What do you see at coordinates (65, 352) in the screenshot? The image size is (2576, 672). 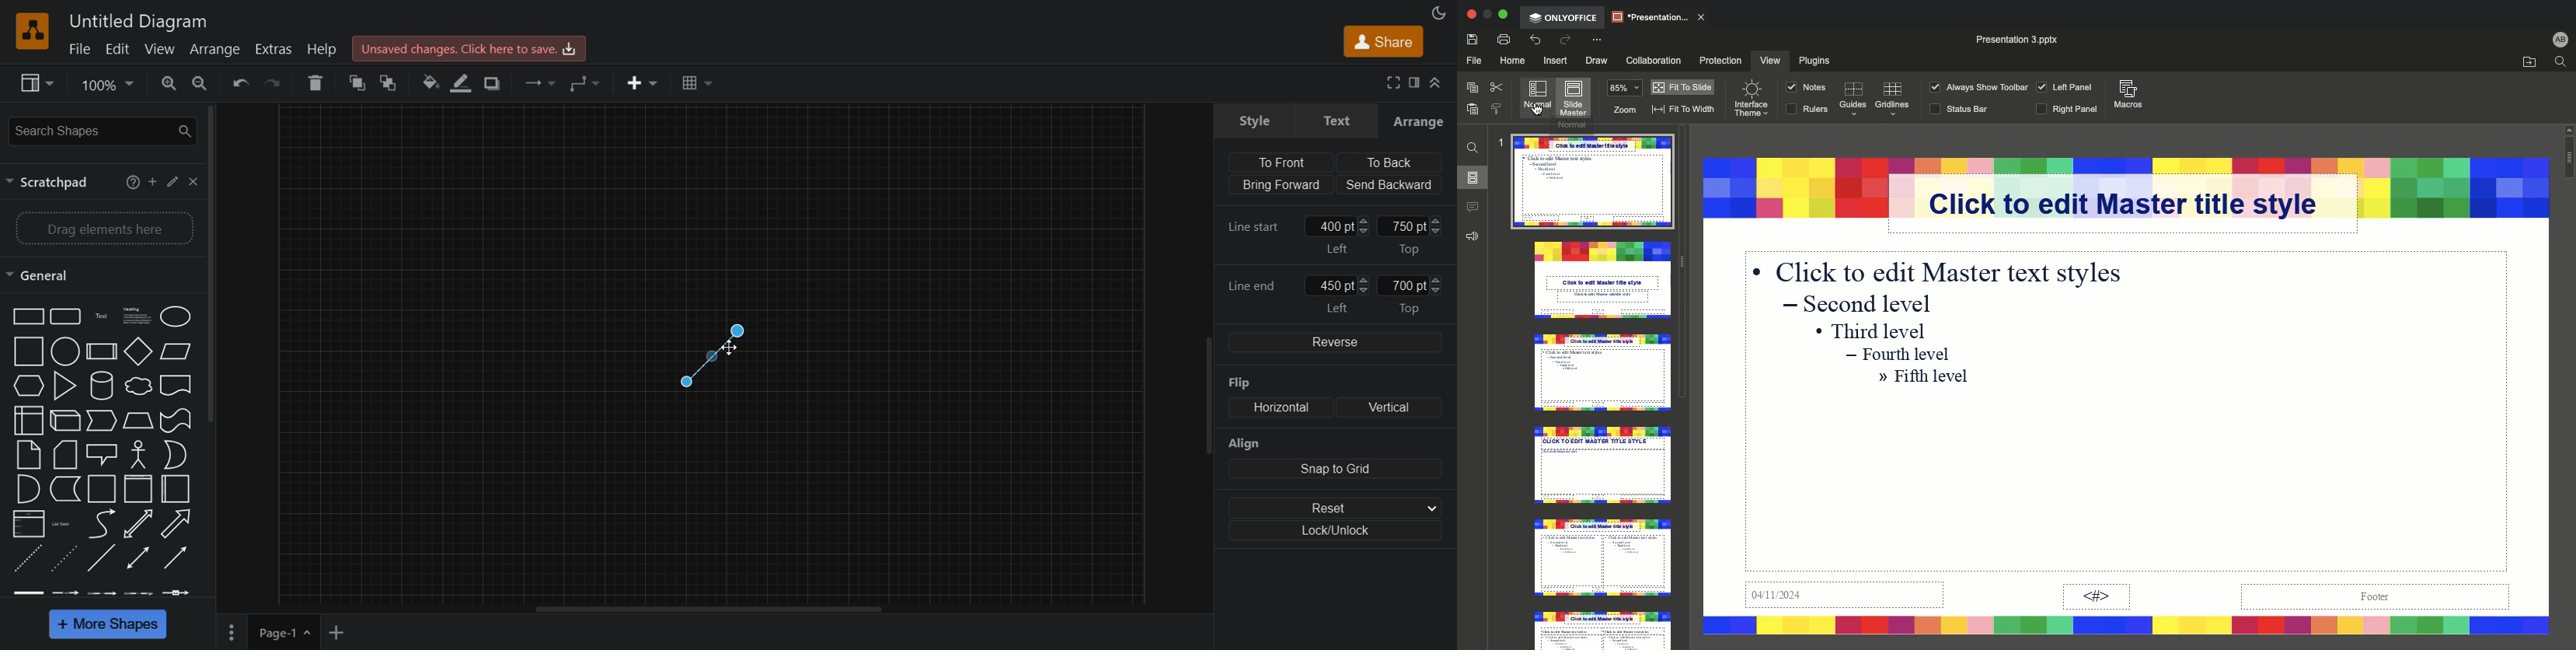 I see `Circle` at bounding box center [65, 352].